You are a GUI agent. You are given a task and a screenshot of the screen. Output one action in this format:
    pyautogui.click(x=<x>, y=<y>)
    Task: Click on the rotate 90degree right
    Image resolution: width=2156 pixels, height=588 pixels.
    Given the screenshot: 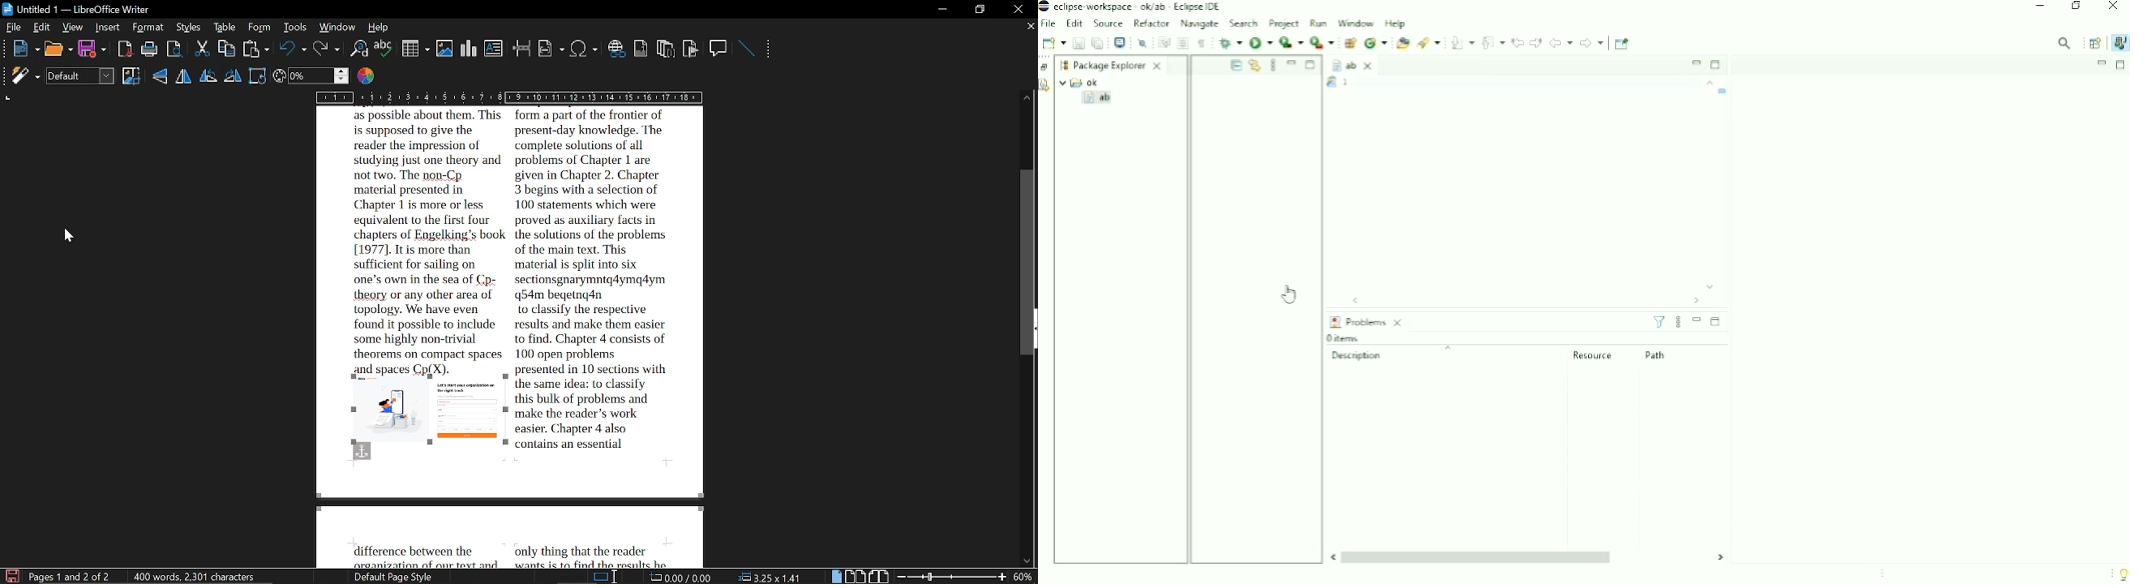 What is the action you would take?
    pyautogui.click(x=234, y=75)
    